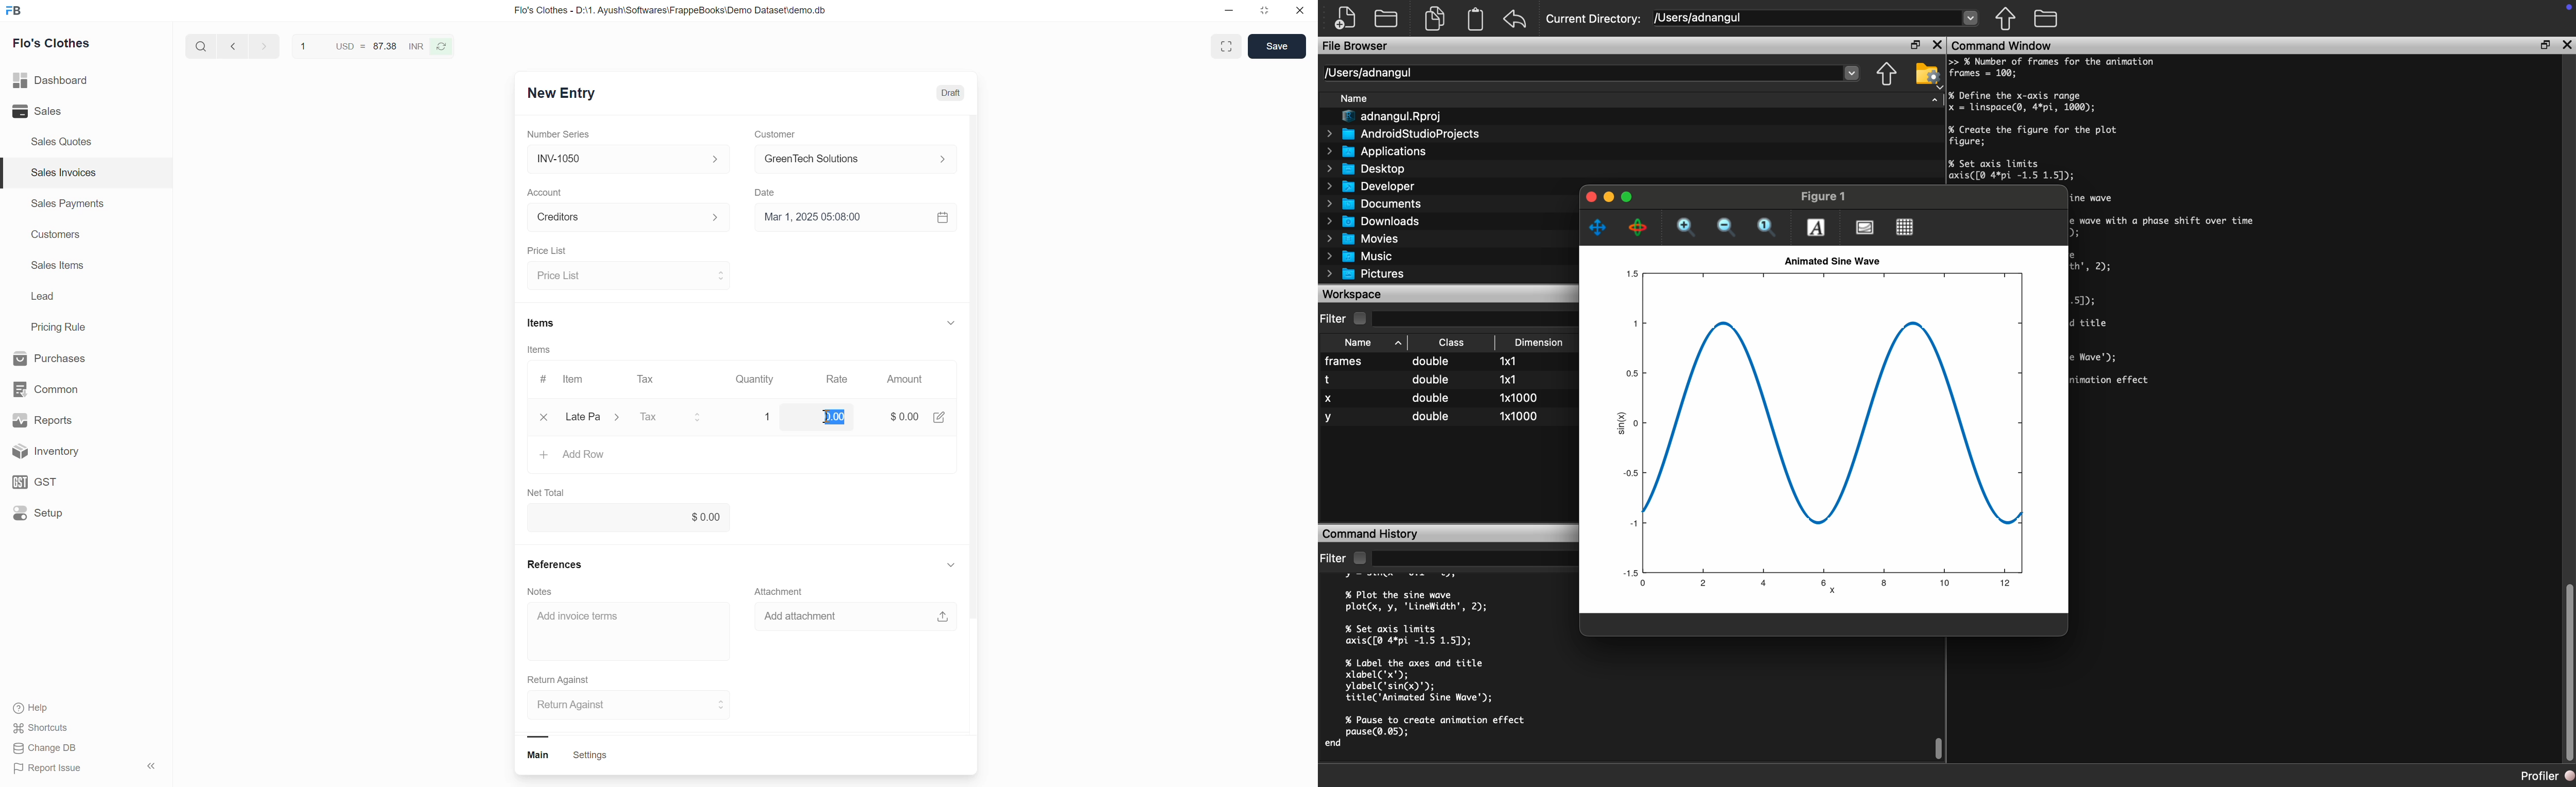  What do you see at coordinates (838, 380) in the screenshot?
I see `Rate` at bounding box center [838, 380].